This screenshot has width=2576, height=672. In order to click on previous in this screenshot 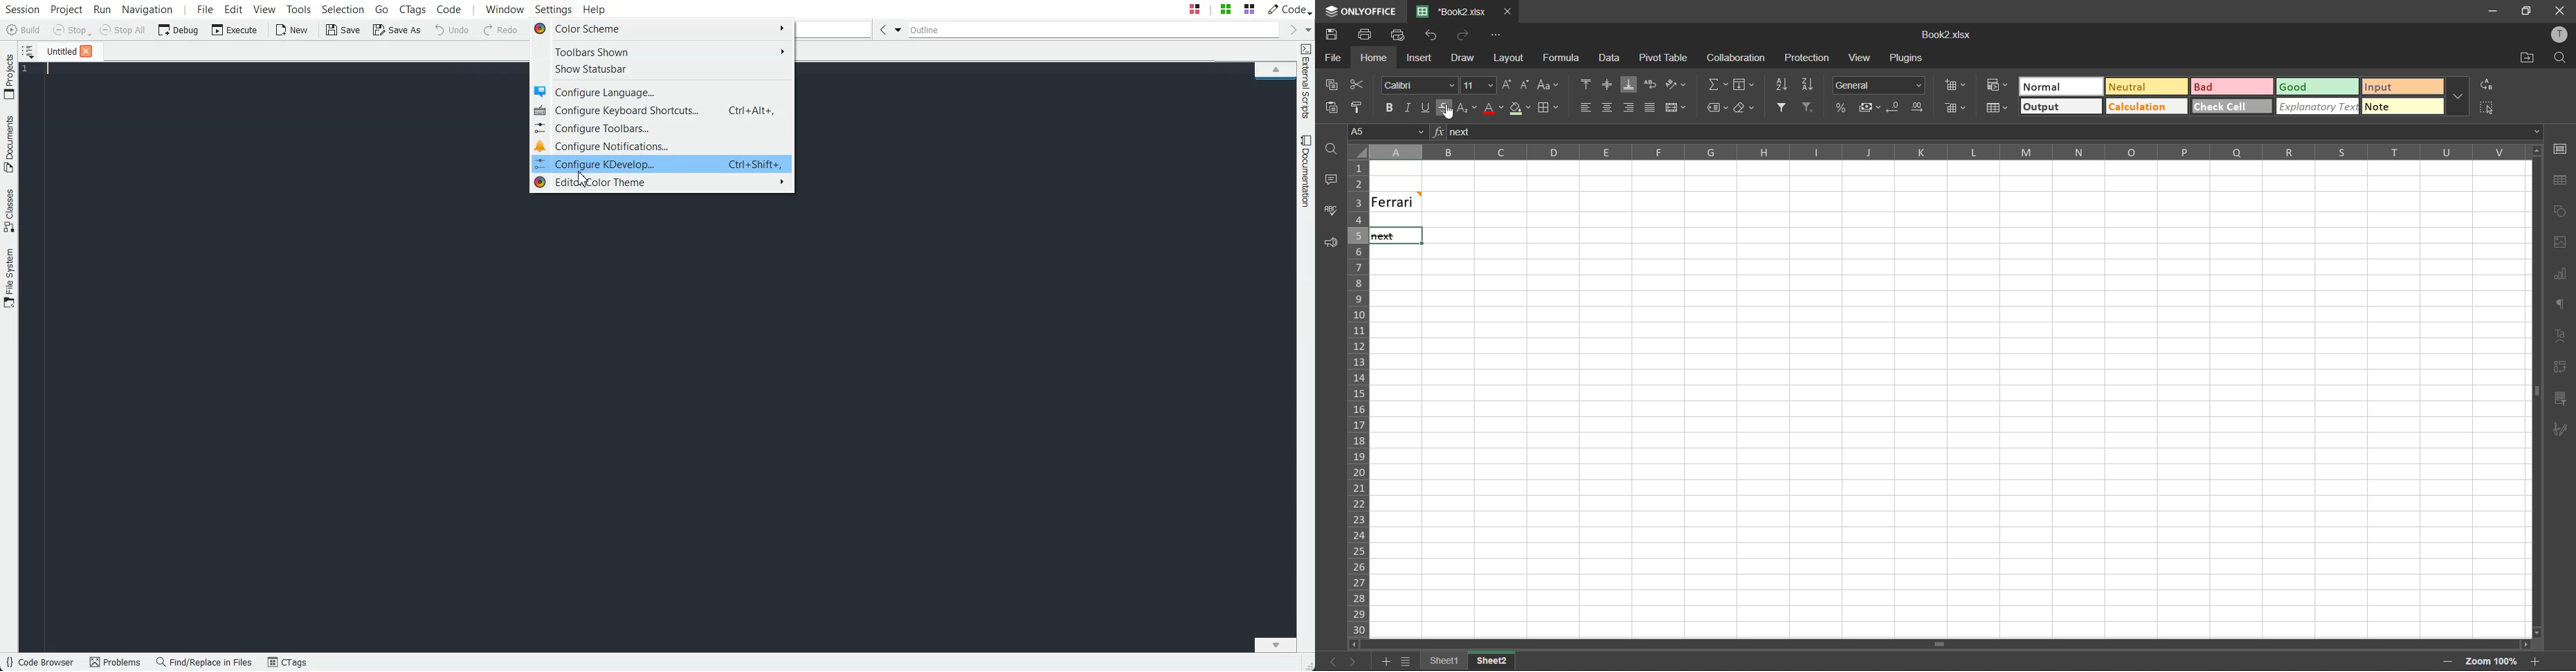, I will do `click(1327, 661)`.